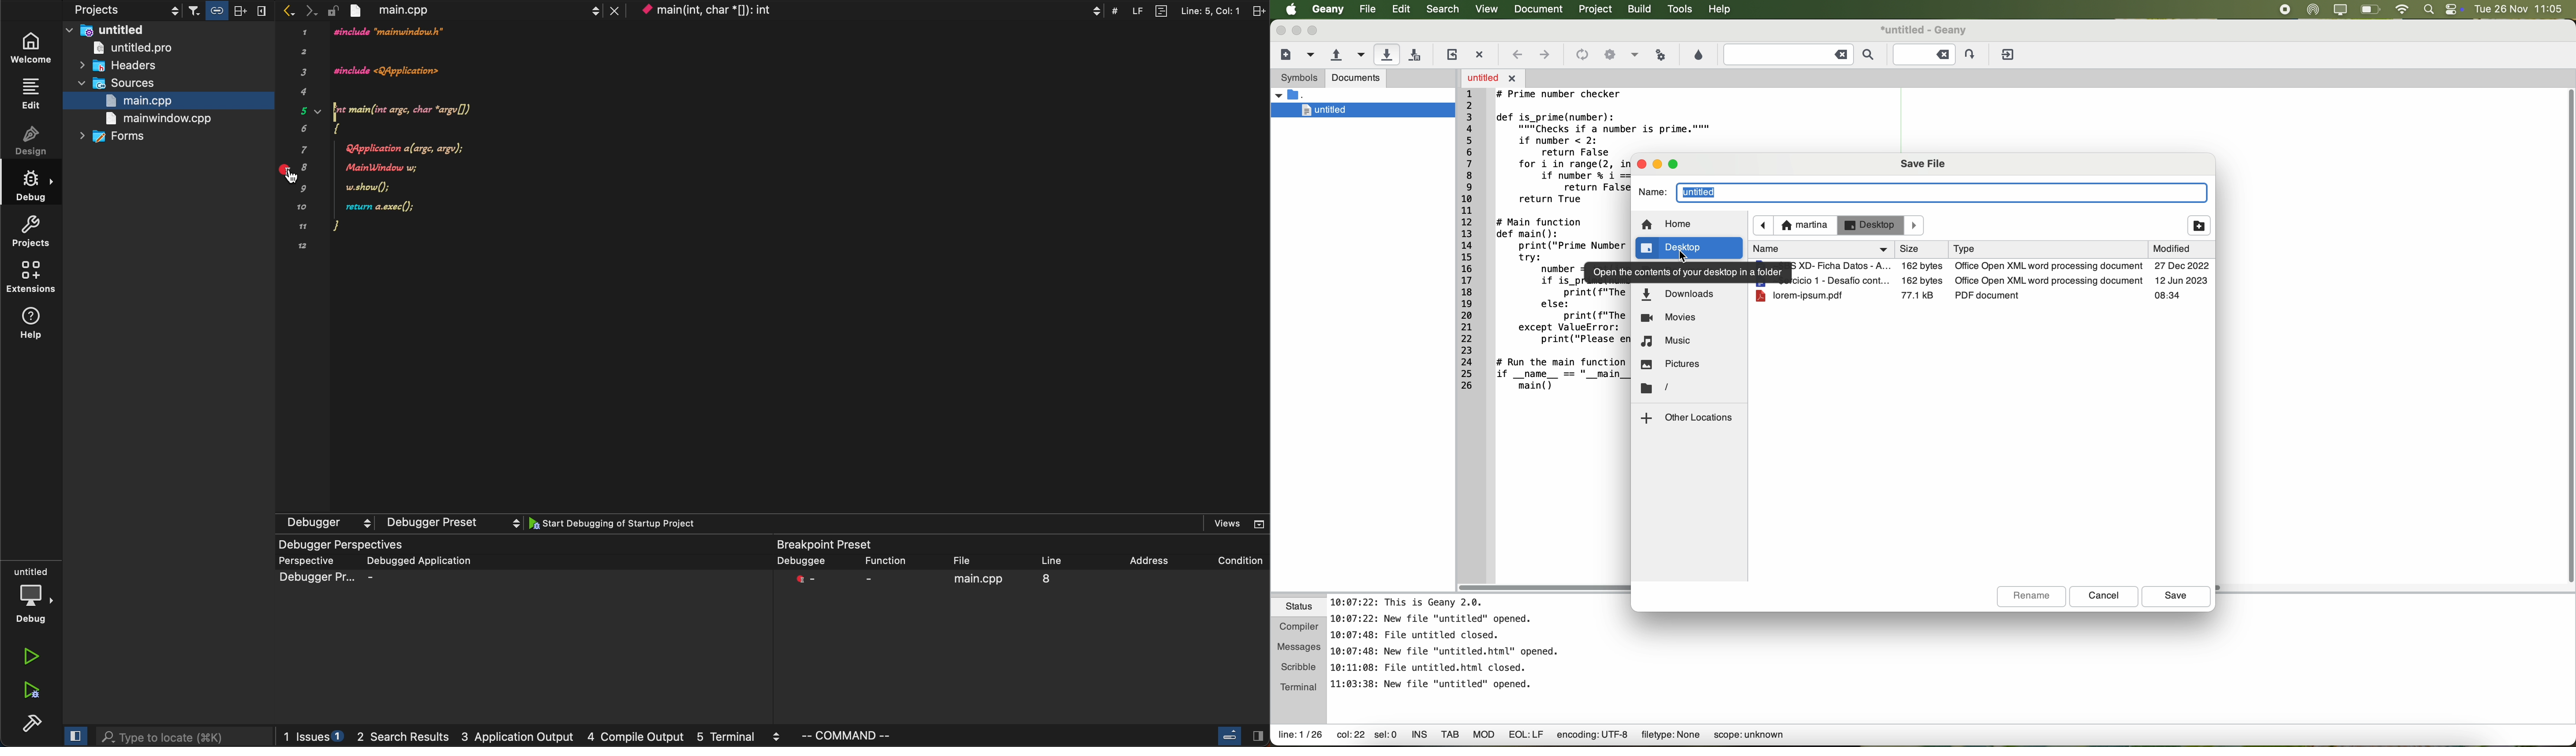  I want to click on application output, so click(520, 740).